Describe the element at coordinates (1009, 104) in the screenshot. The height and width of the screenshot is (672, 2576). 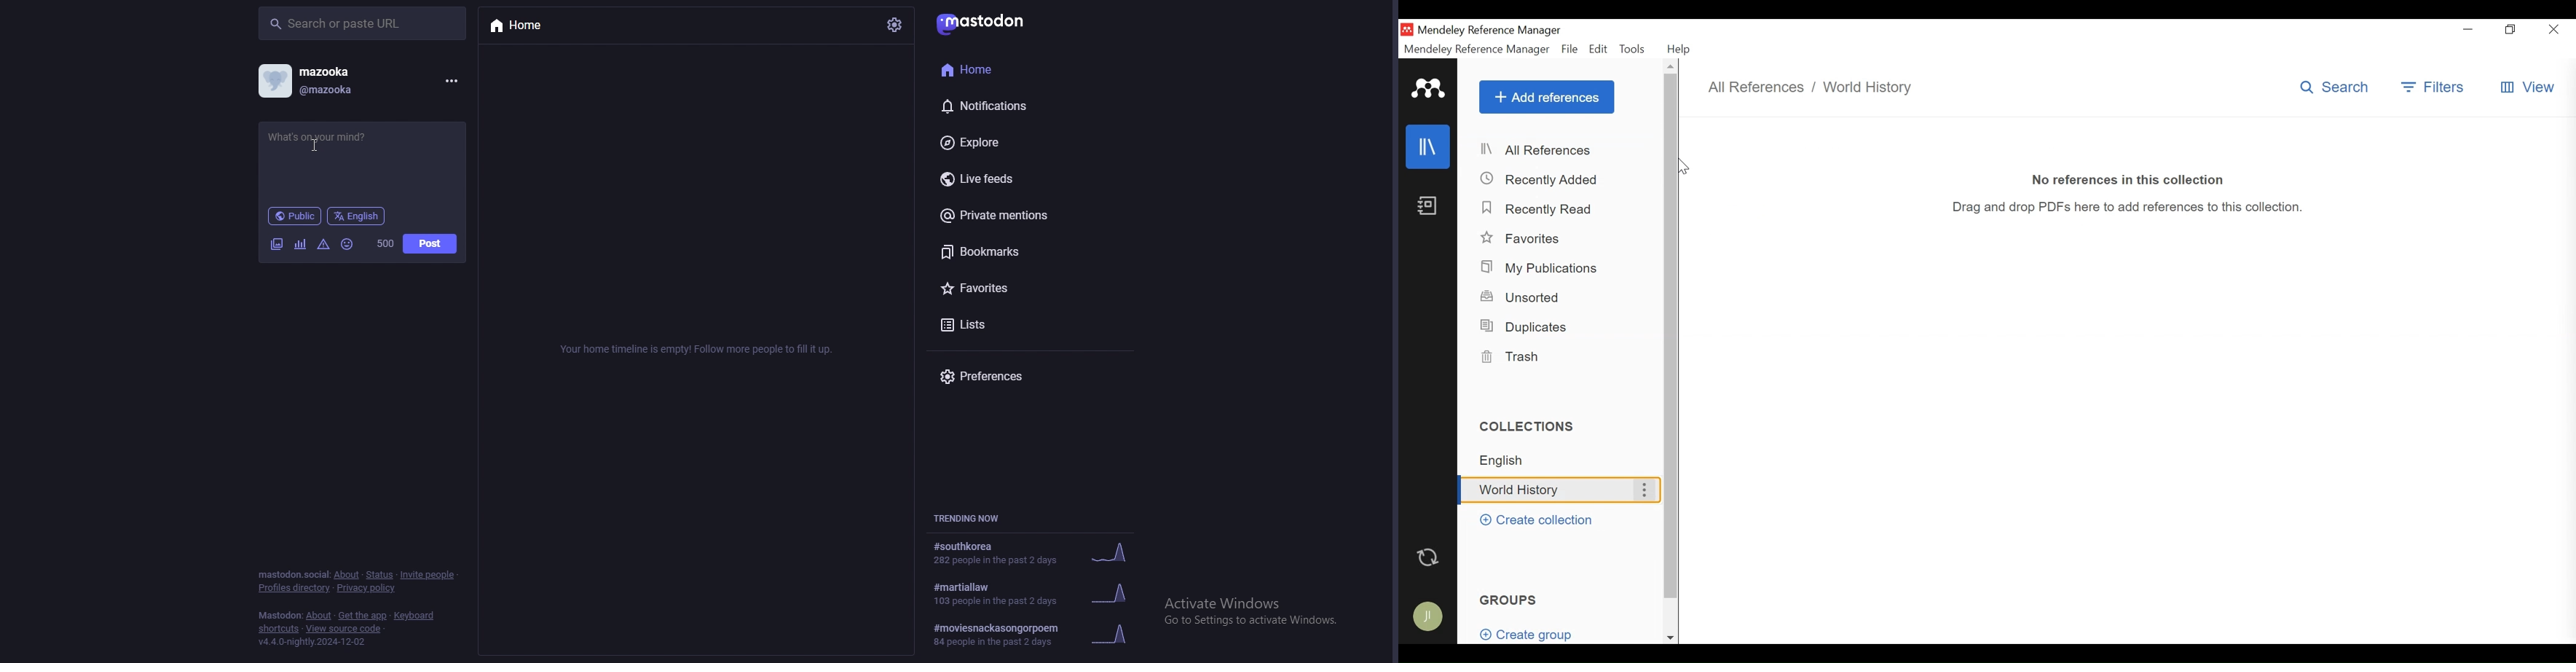
I see `notifications` at that location.